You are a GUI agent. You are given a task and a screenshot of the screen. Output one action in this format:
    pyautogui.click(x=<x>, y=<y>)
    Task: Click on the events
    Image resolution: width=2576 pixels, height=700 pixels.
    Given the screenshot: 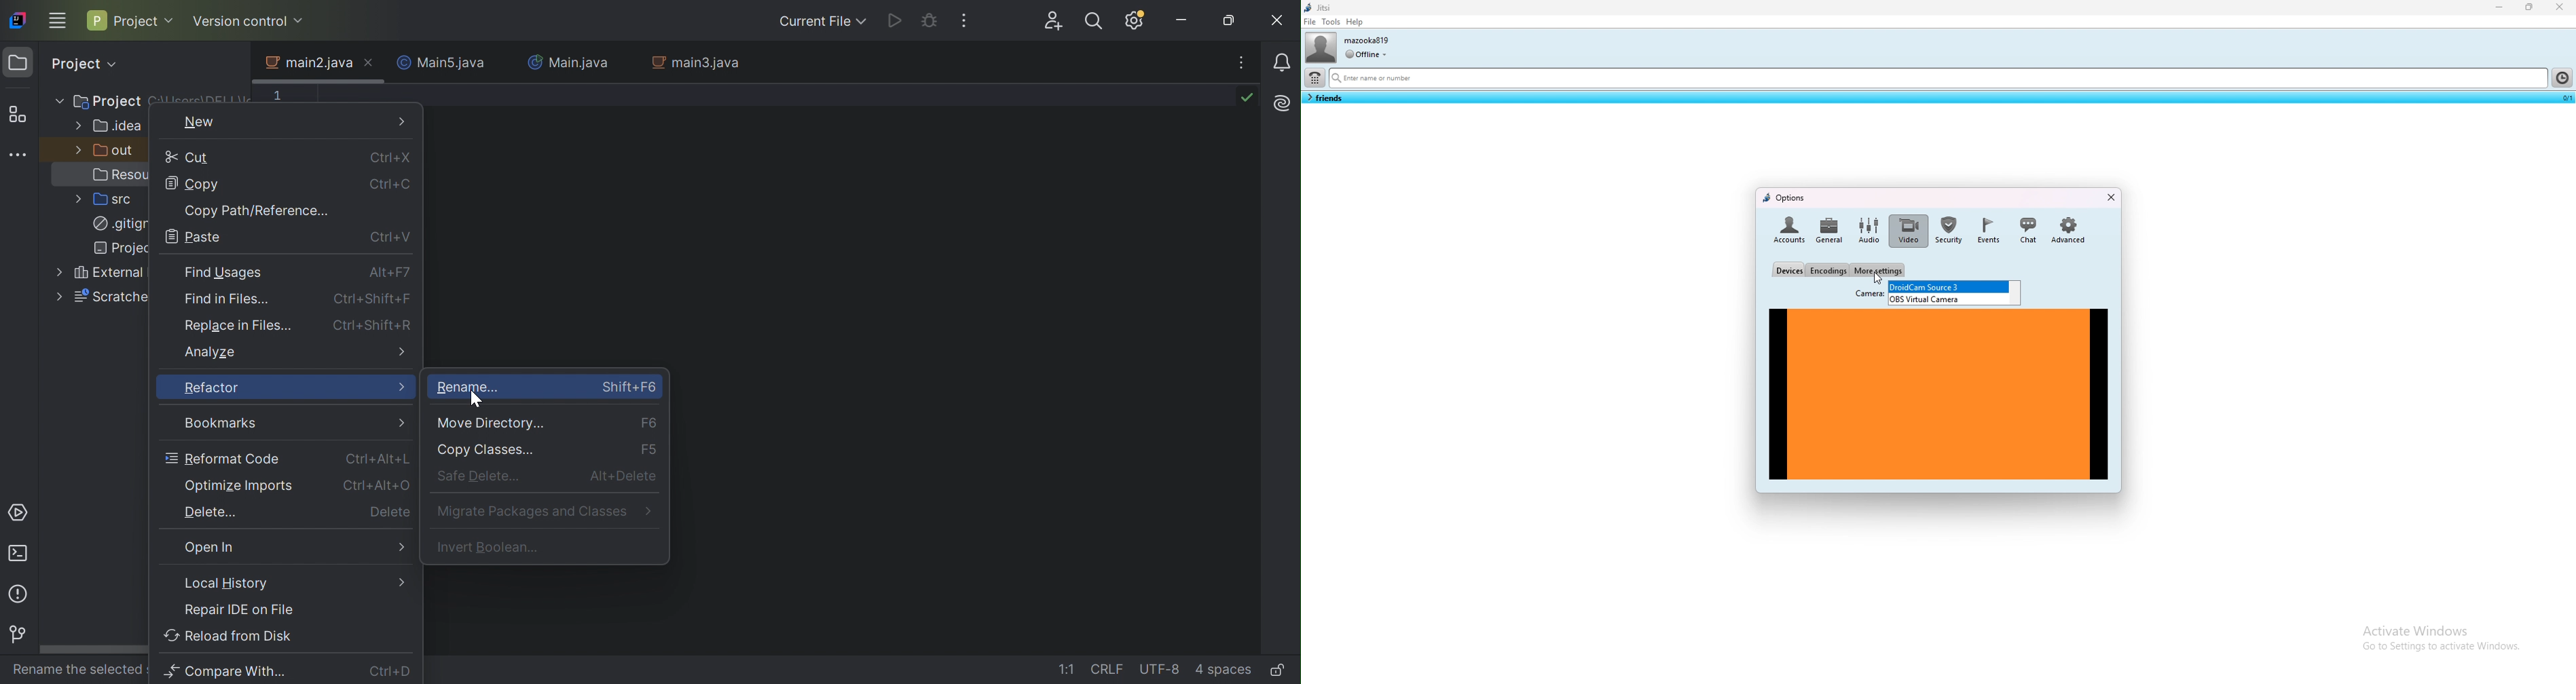 What is the action you would take?
    pyautogui.click(x=1991, y=231)
    